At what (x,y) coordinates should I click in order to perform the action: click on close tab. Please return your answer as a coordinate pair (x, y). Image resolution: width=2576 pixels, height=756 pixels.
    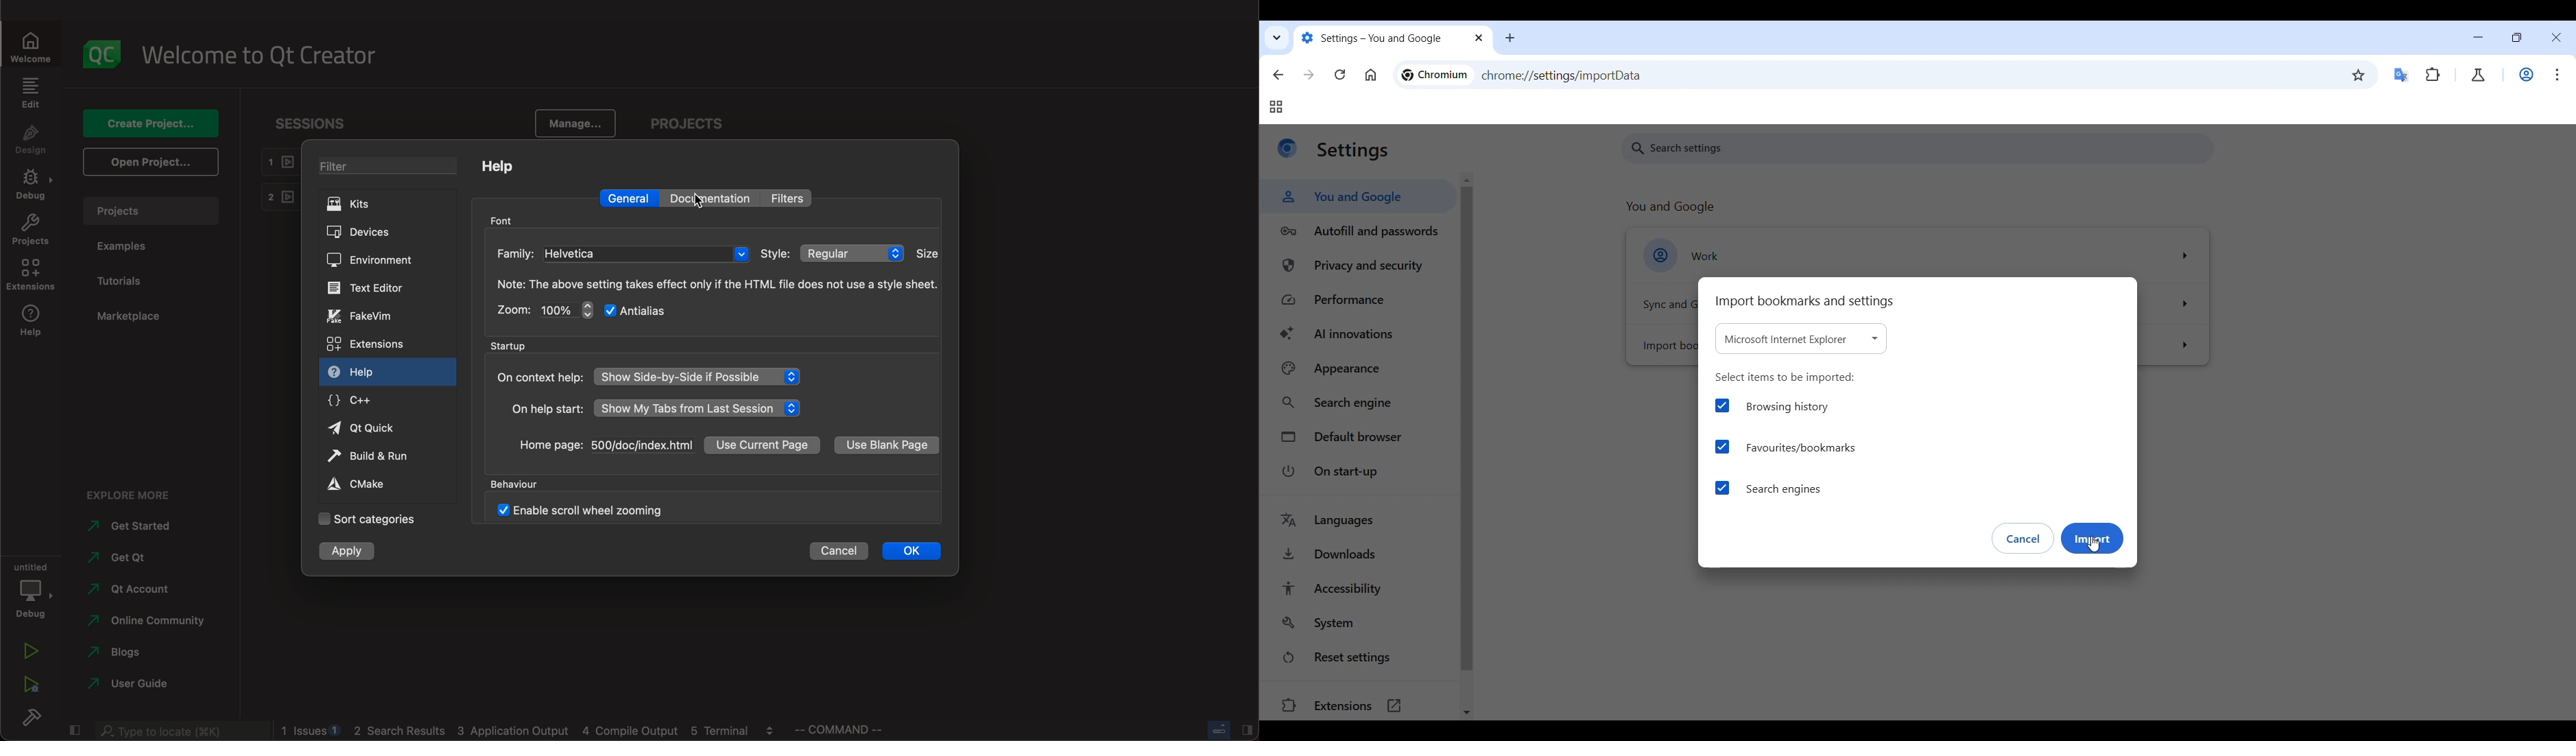
    Looking at the image, I should click on (1479, 39).